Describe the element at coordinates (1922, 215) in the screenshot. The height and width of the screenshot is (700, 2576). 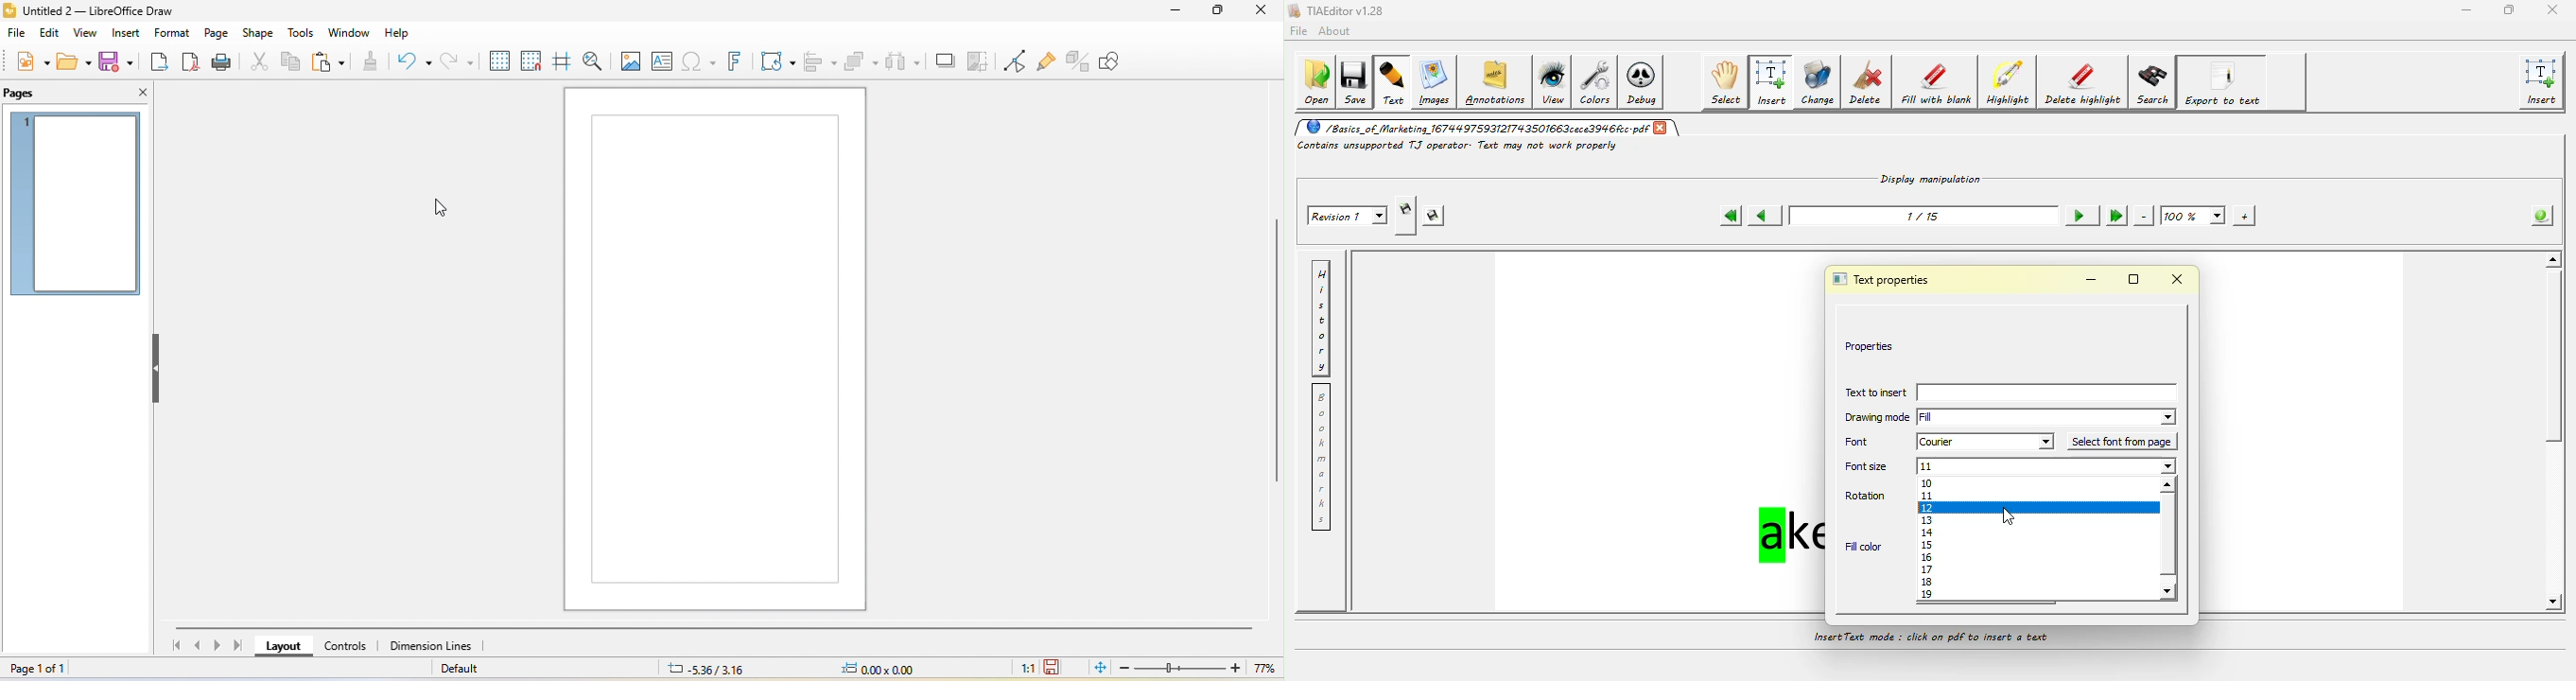
I see `1/15` at that location.